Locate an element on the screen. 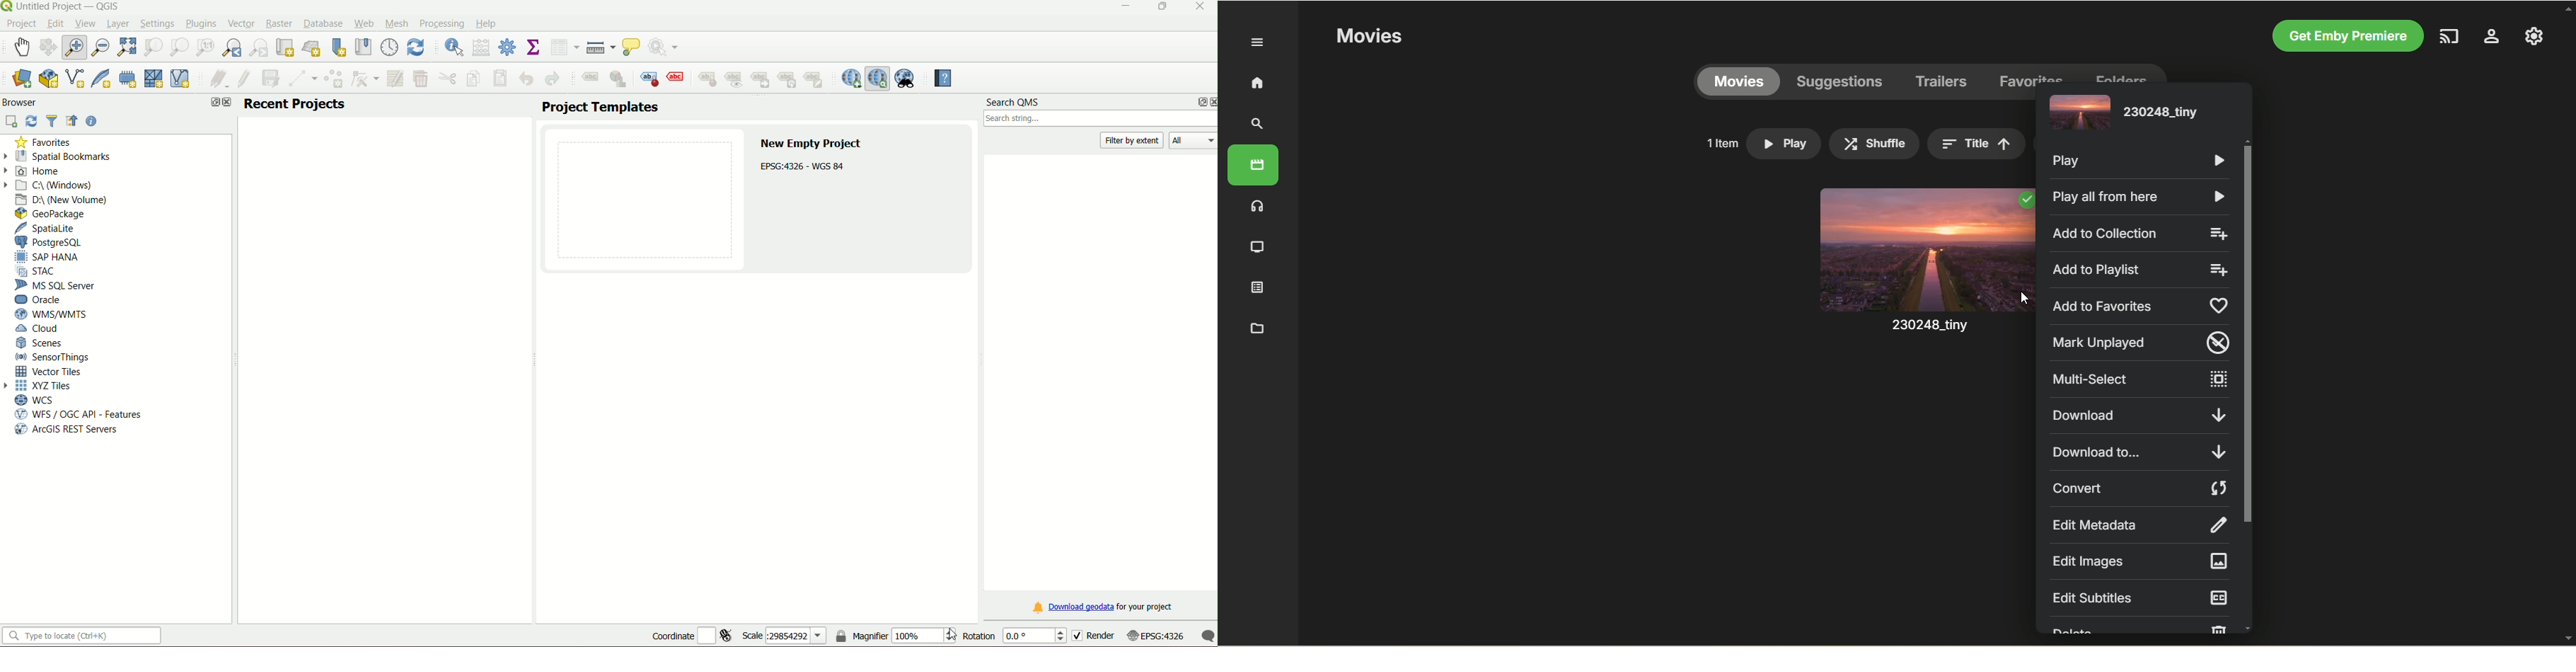  logo and title is located at coordinates (62, 6).